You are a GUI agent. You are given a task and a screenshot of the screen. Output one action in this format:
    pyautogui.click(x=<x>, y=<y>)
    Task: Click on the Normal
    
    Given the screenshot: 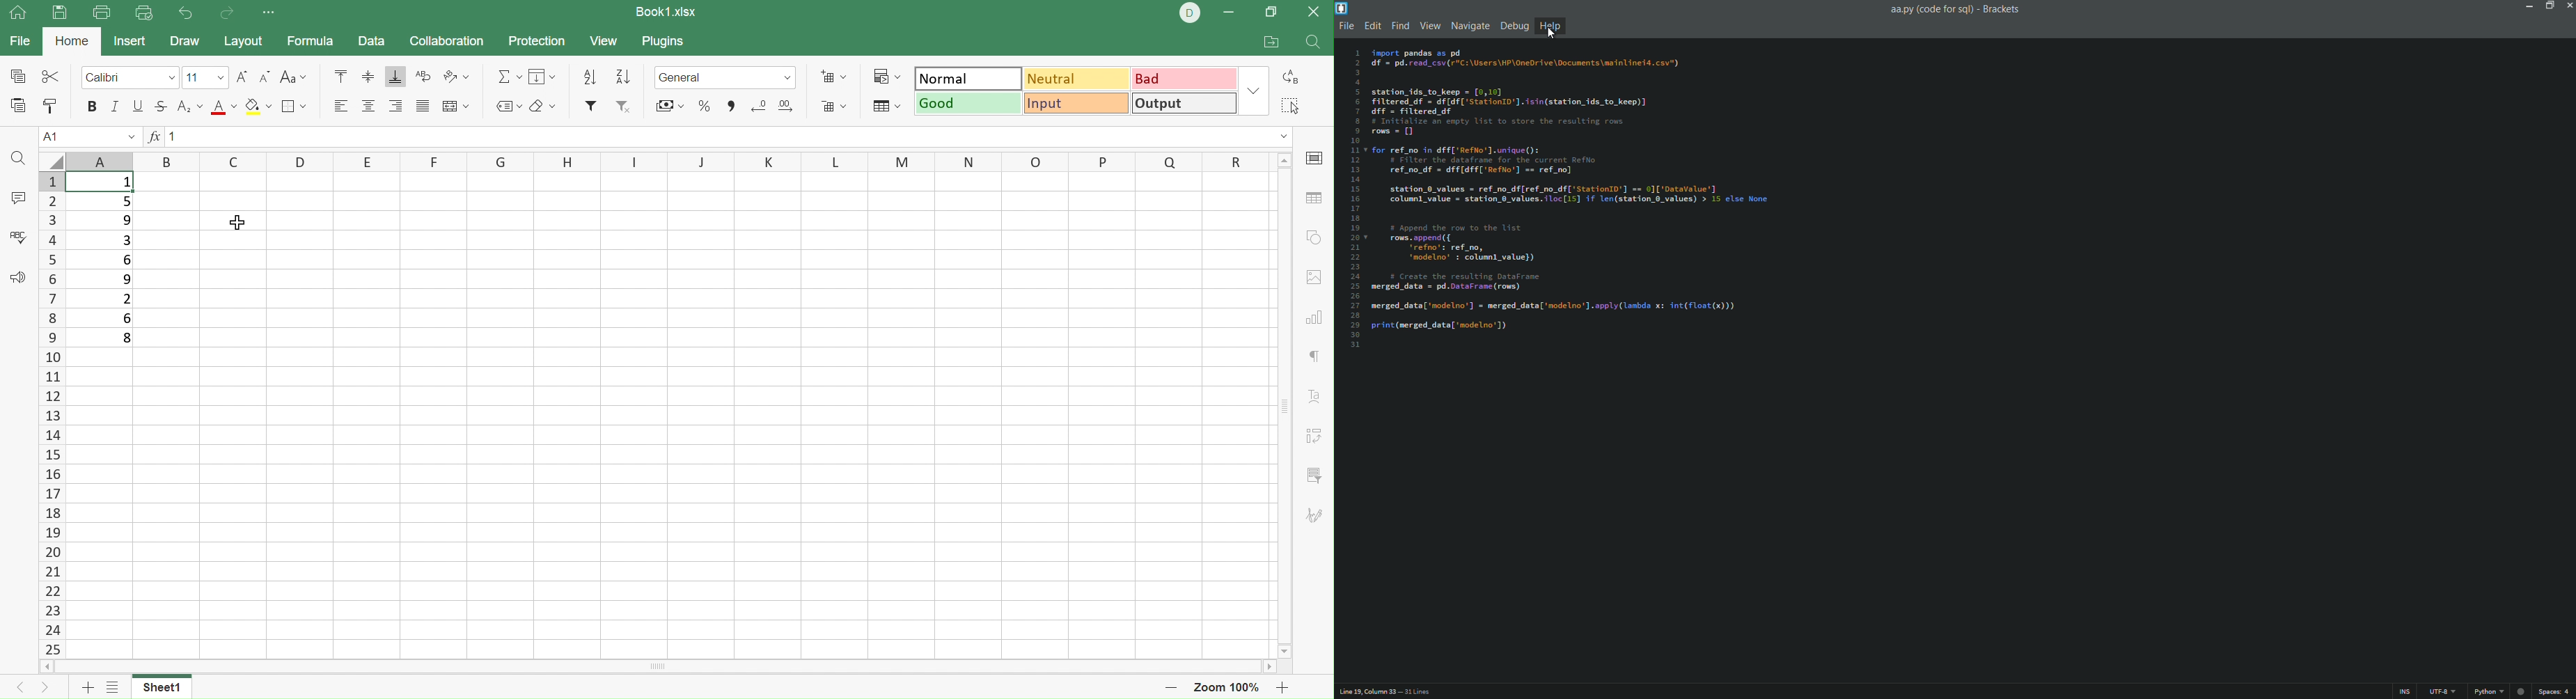 What is the action you would take?
    pyautogui.click(x=969, y=77)
    